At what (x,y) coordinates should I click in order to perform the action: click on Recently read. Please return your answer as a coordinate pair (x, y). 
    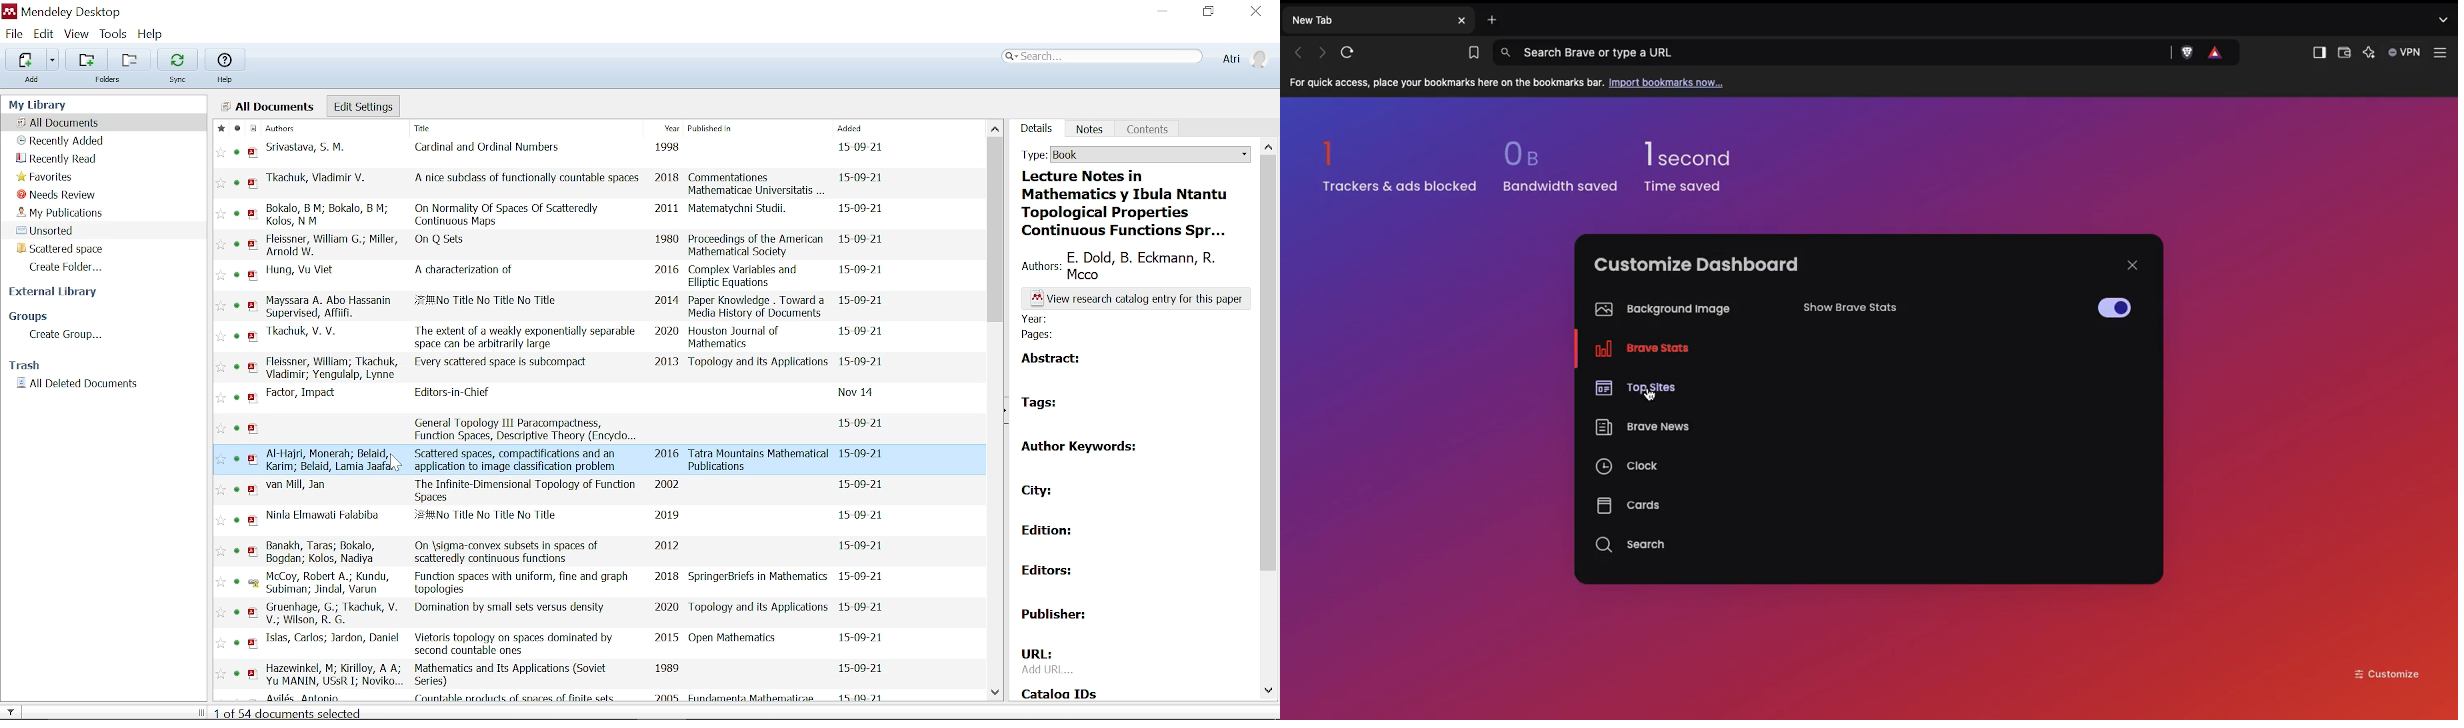
    Looking at the image, I should click on (57, 160).